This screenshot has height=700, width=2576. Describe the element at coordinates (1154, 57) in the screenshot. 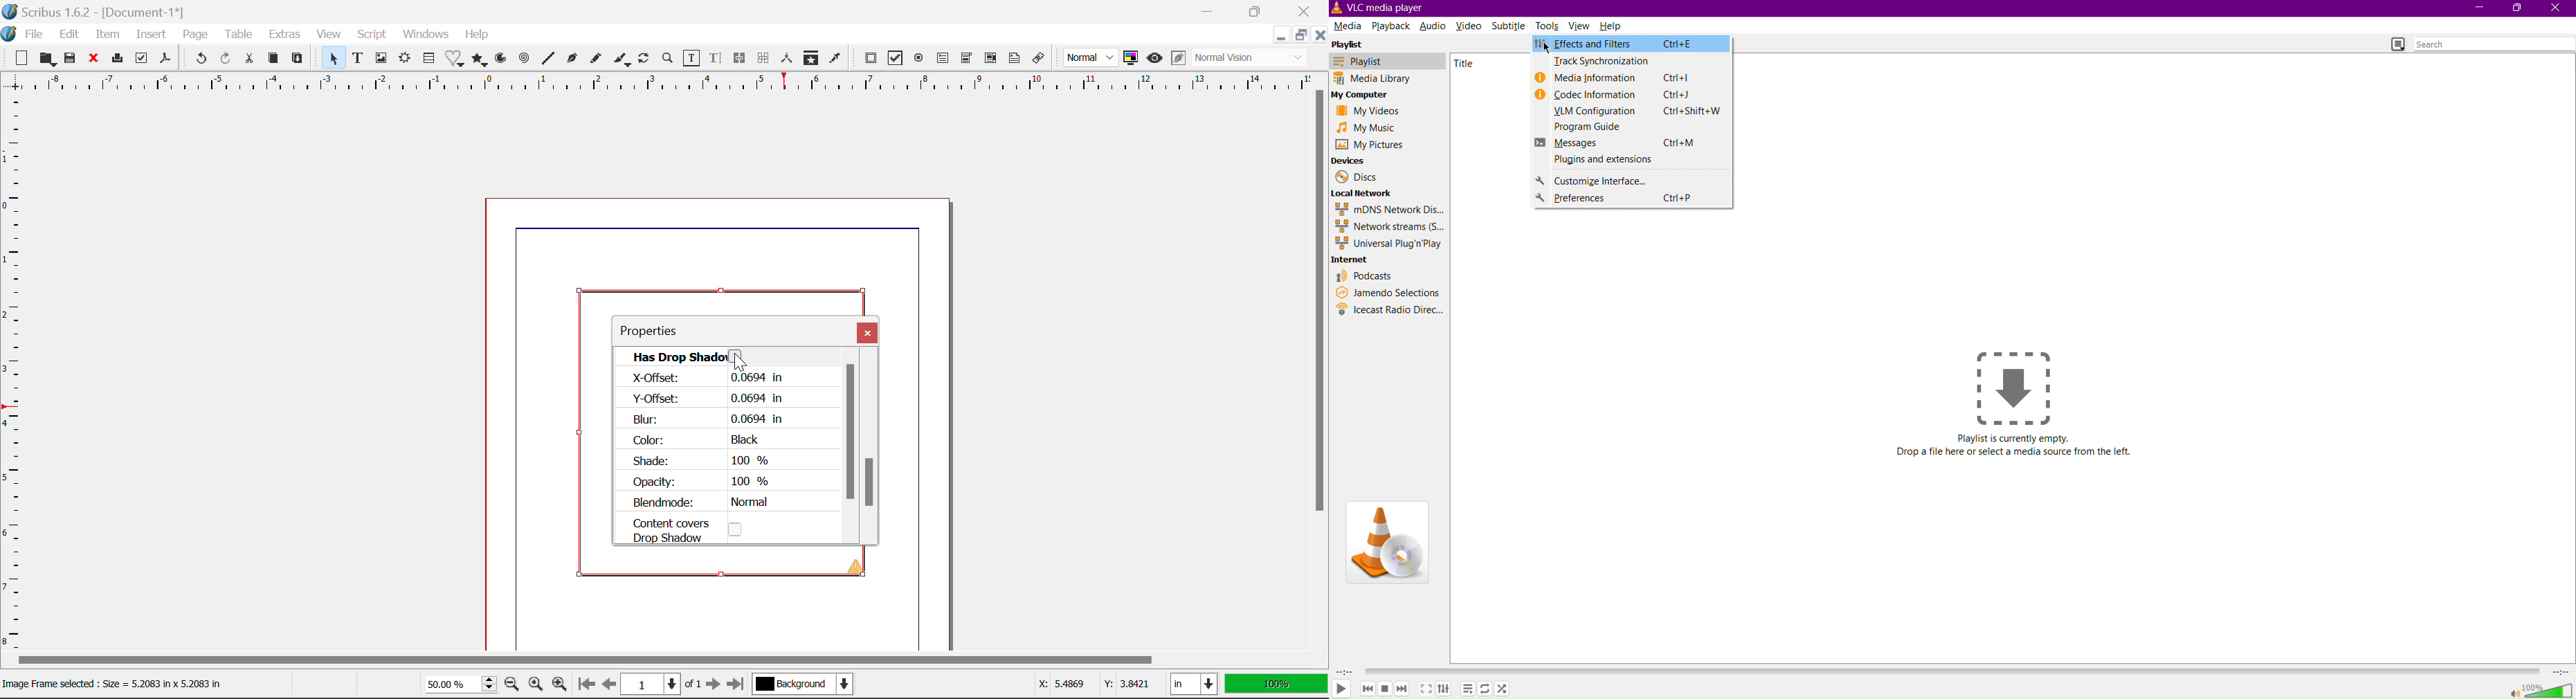

I see `Preview` at that location.